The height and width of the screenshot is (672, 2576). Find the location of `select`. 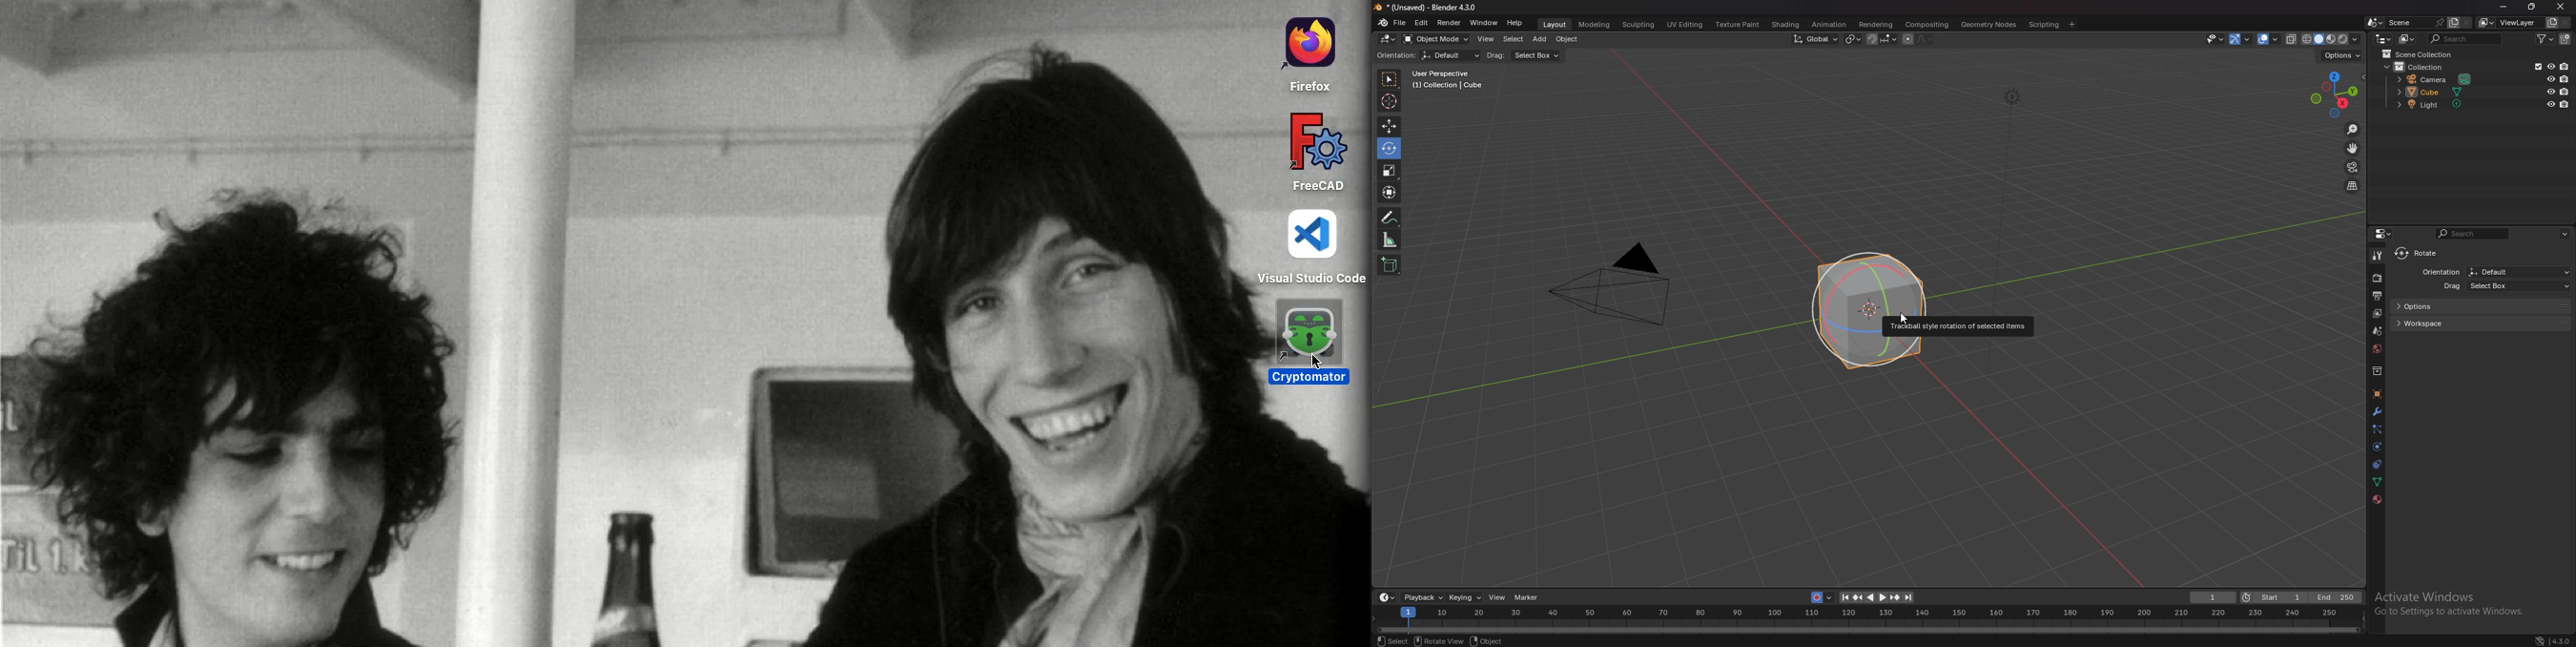

select is located at coordinates (1391, 641).